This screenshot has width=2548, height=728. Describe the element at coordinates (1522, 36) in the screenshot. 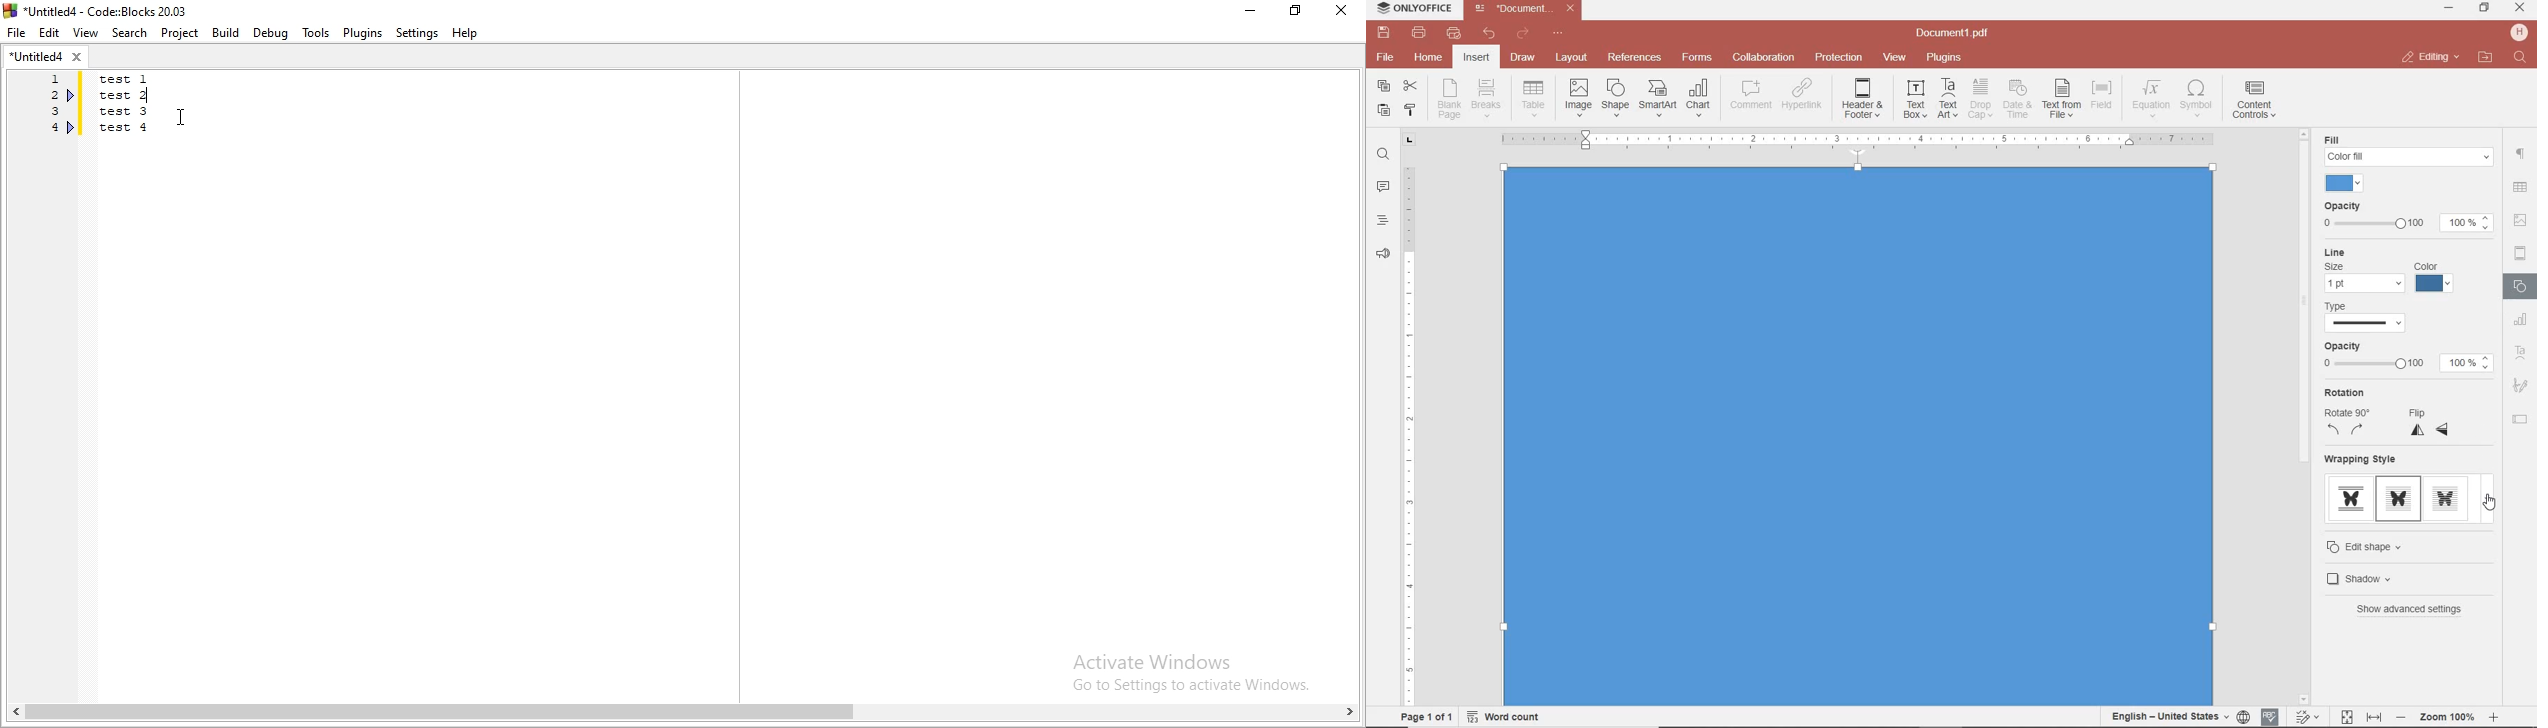

I see `redo` at that location.